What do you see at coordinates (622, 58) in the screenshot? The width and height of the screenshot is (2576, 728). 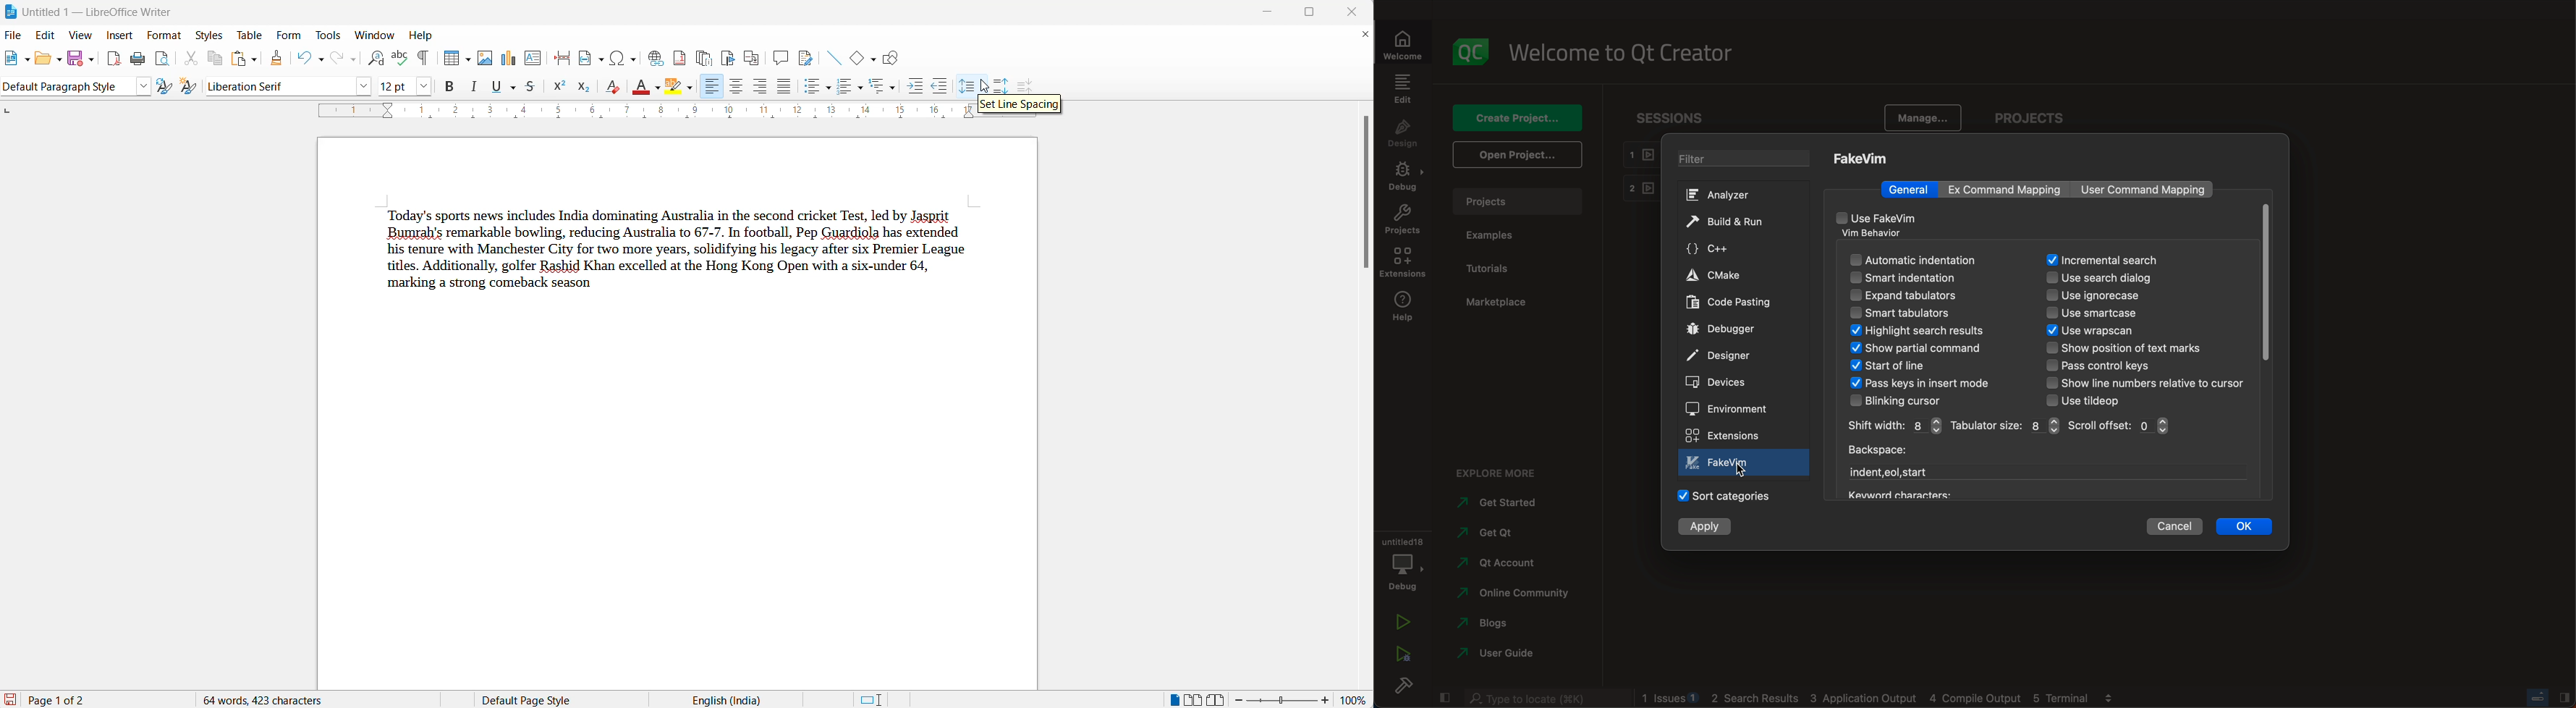 I see `insert hyperlink` at bounding box center [622, 58].